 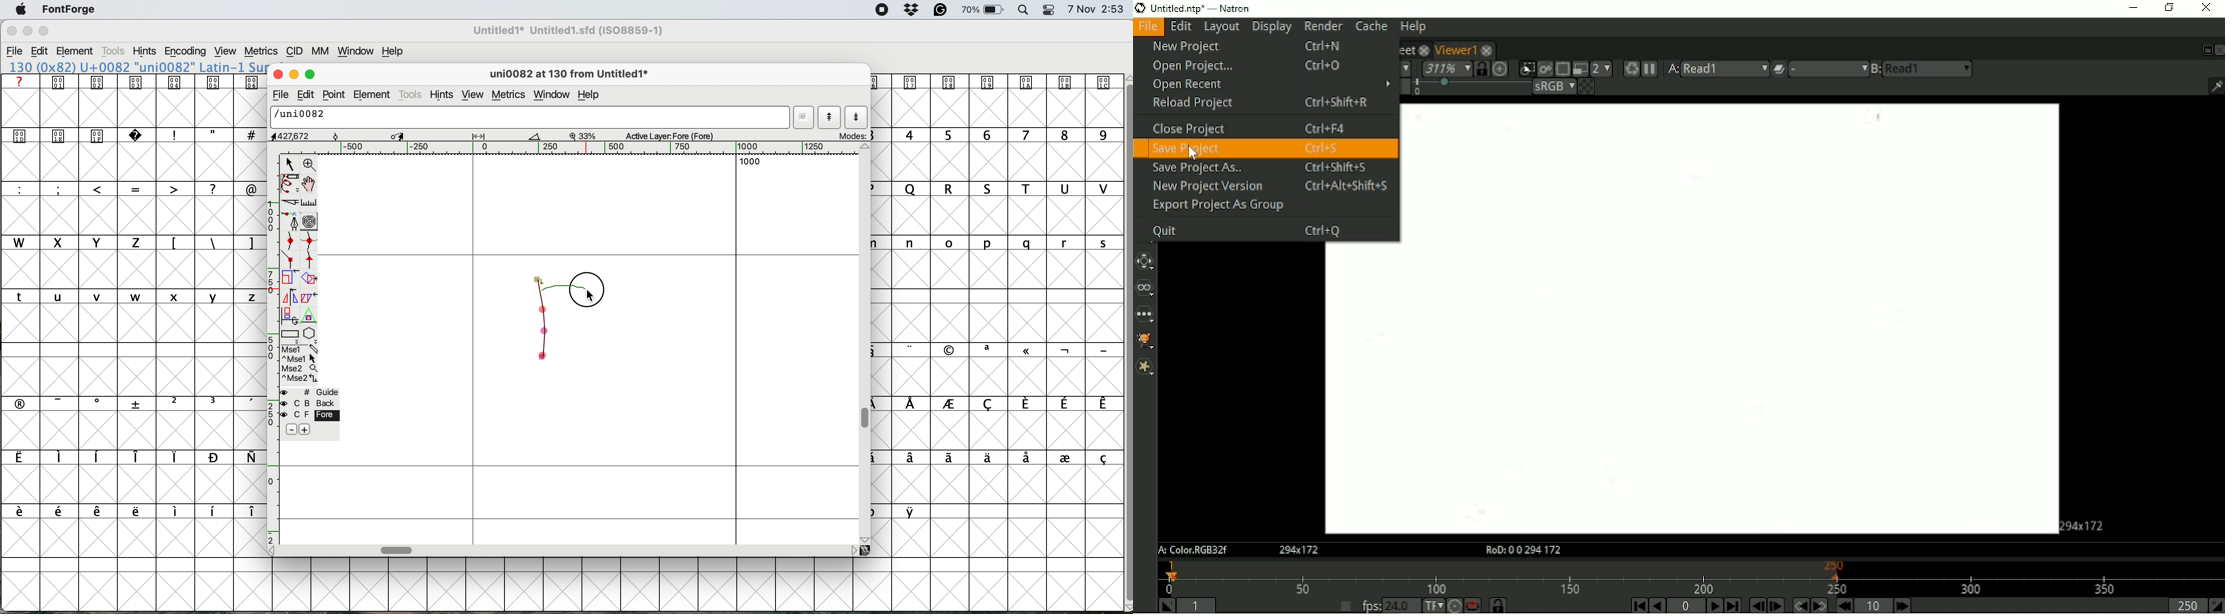 I want to click on modes, so click(x=853, y=136).